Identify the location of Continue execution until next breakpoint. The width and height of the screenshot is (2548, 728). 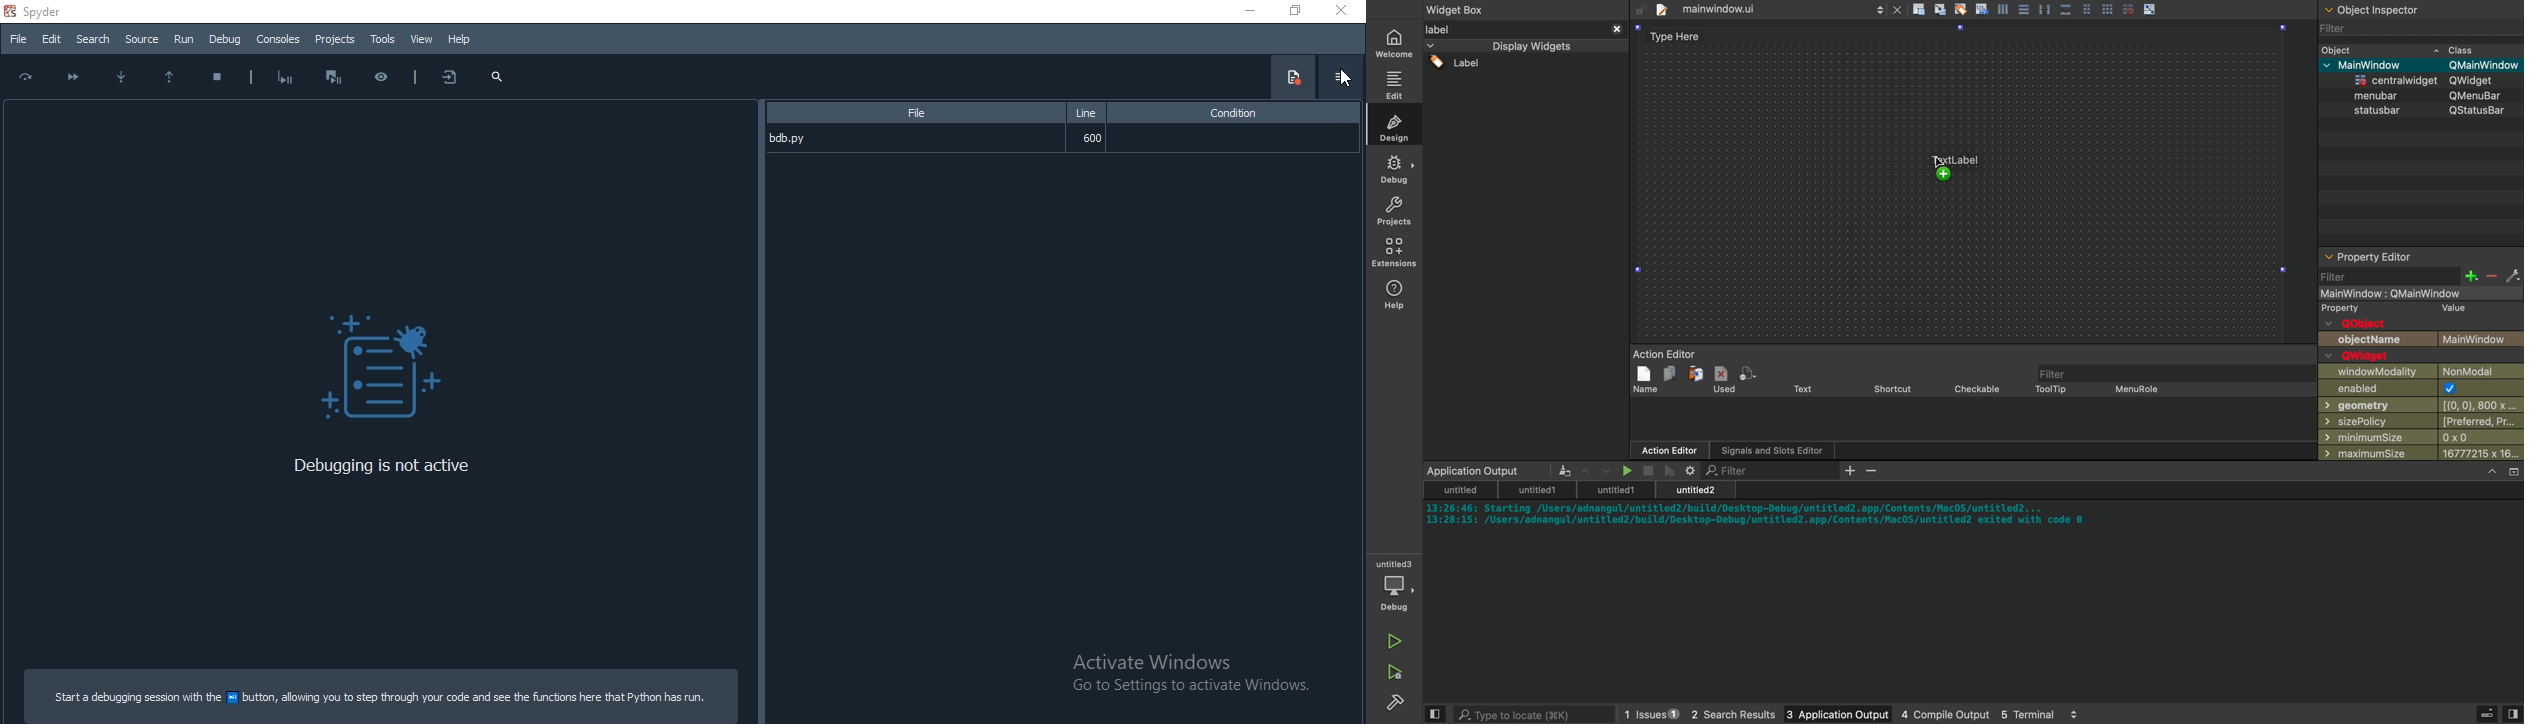
(70, 75).